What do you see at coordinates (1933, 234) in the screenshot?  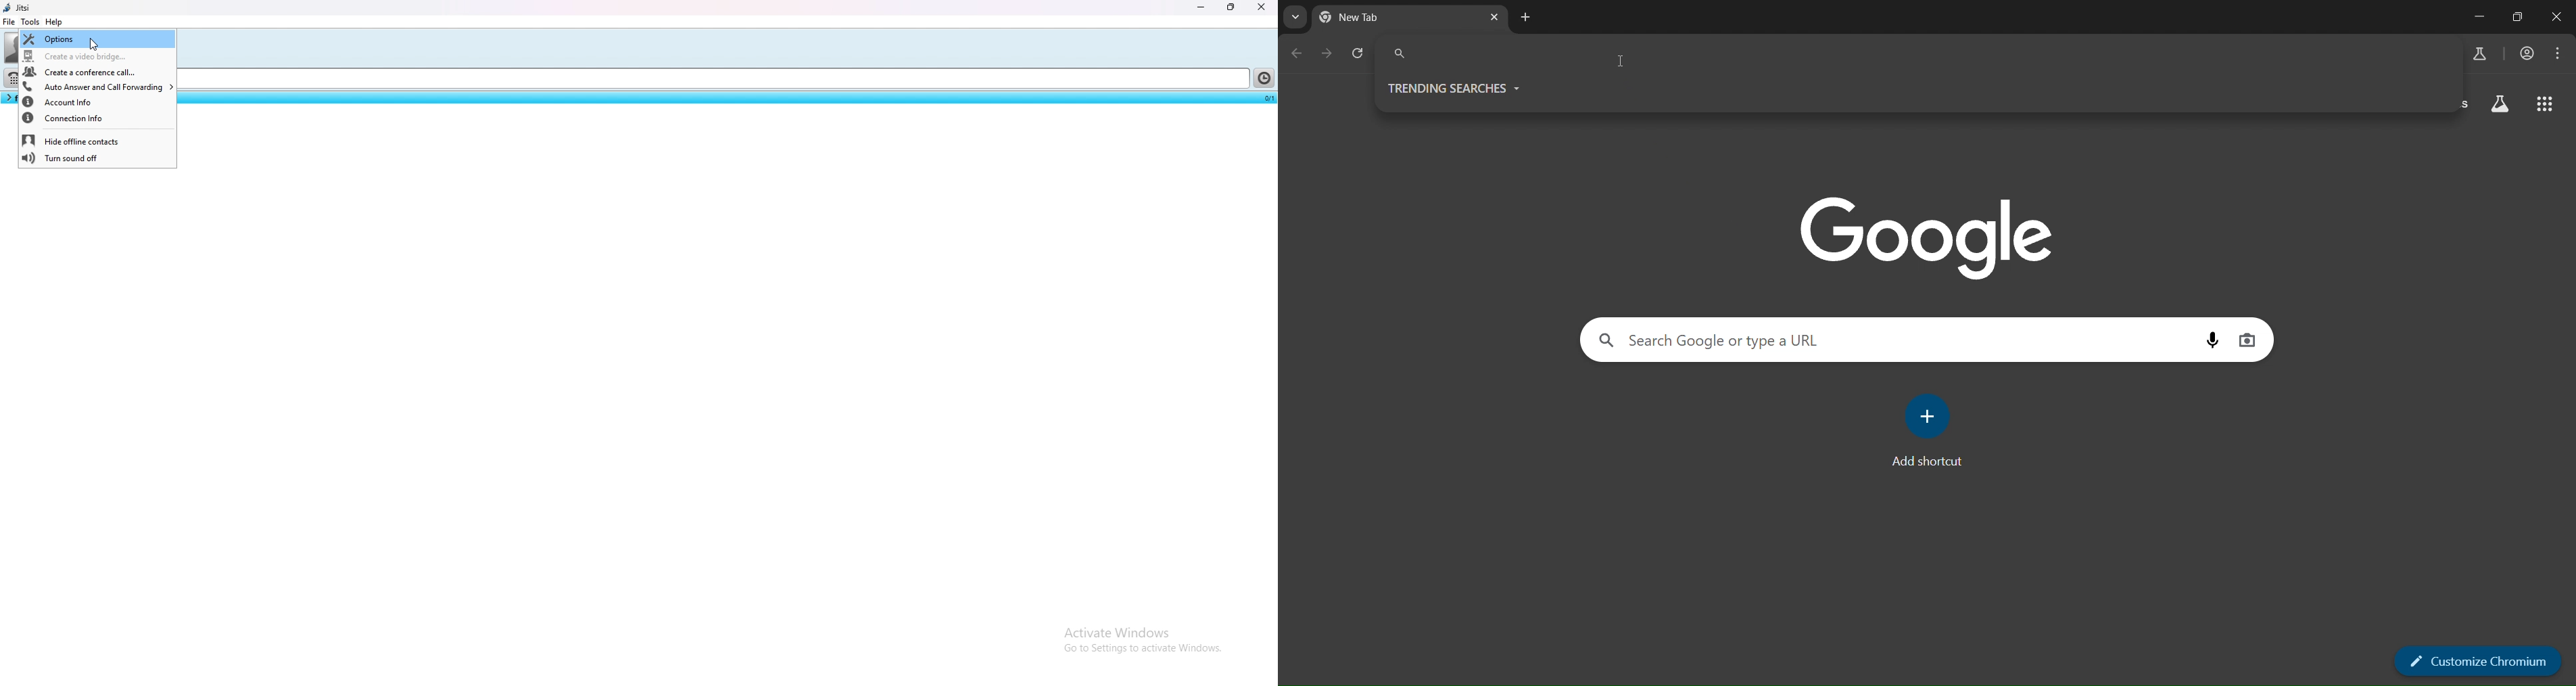 I see `google ` at bounding box center [1933, 234].